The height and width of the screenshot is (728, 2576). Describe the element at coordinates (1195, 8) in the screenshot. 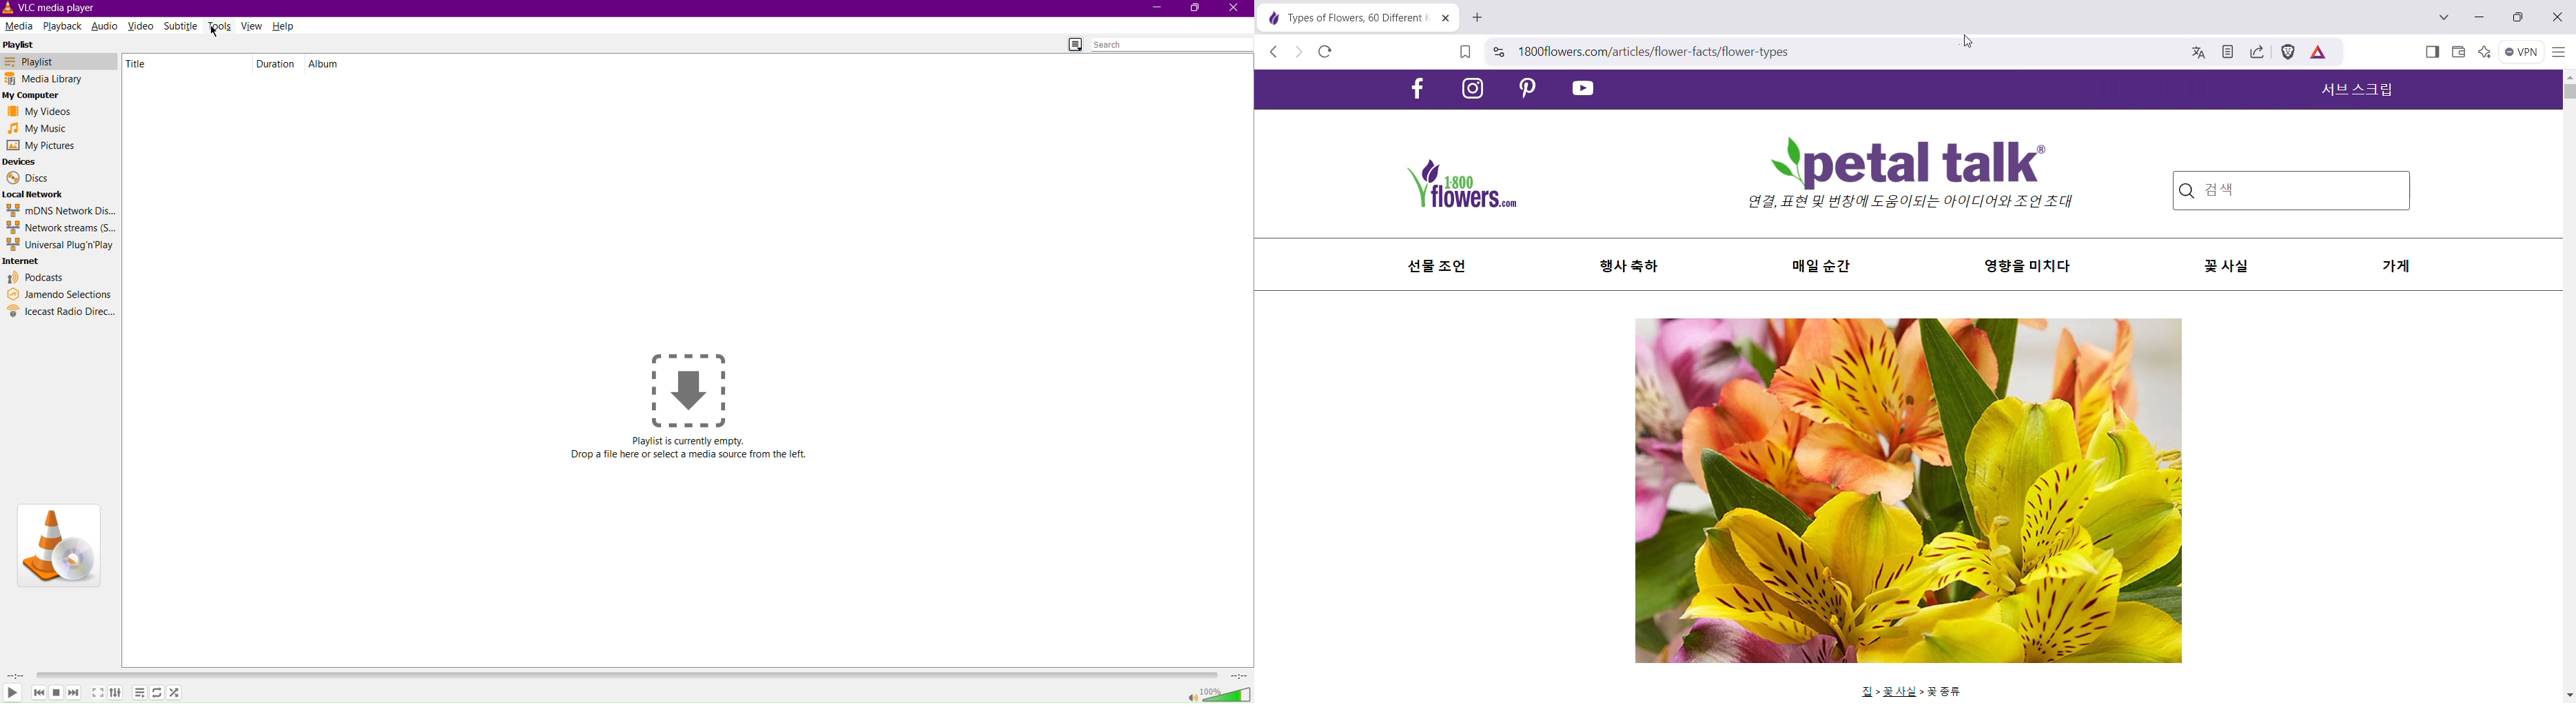

I see `Maximize` at that location.